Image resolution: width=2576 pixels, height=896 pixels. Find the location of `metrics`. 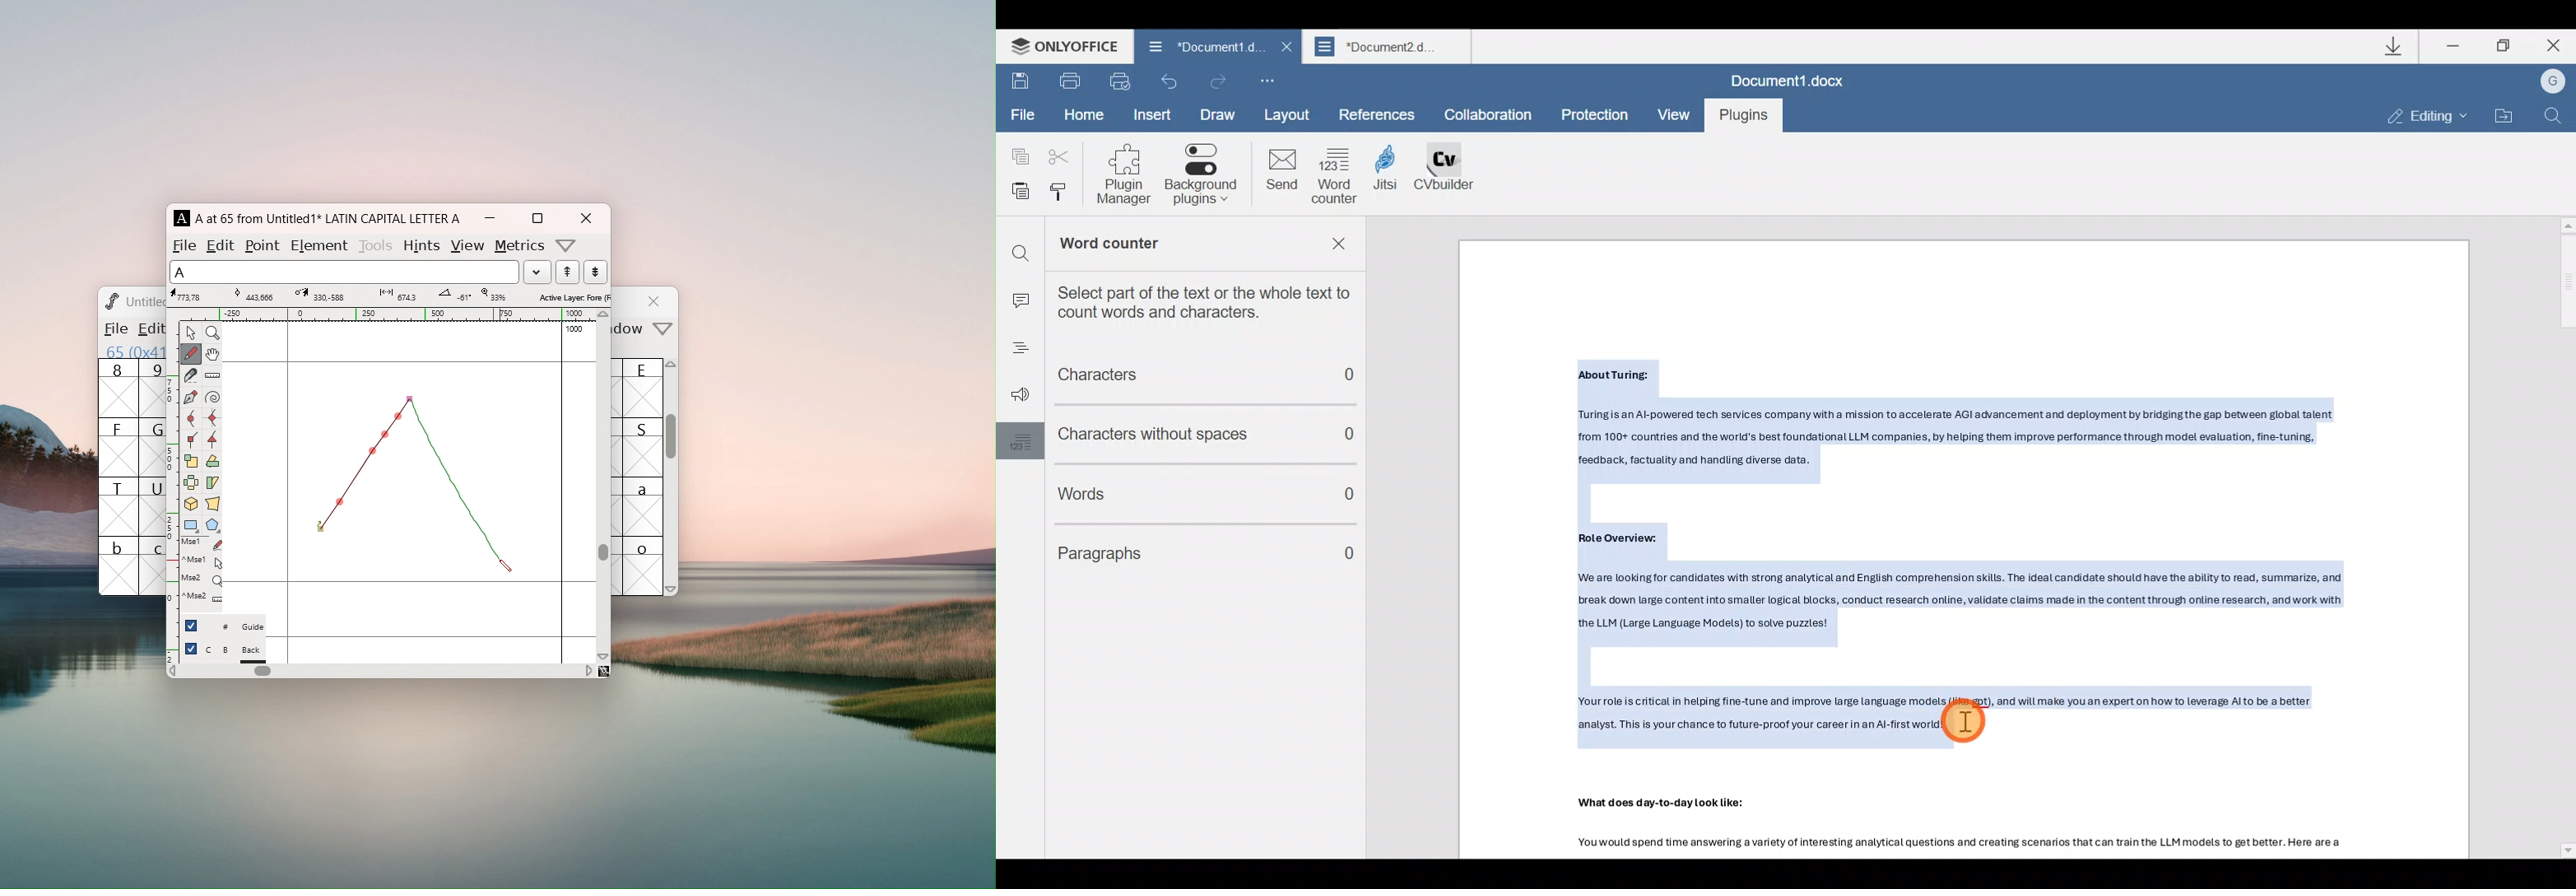

metrics is located at coordinates (520, 246).